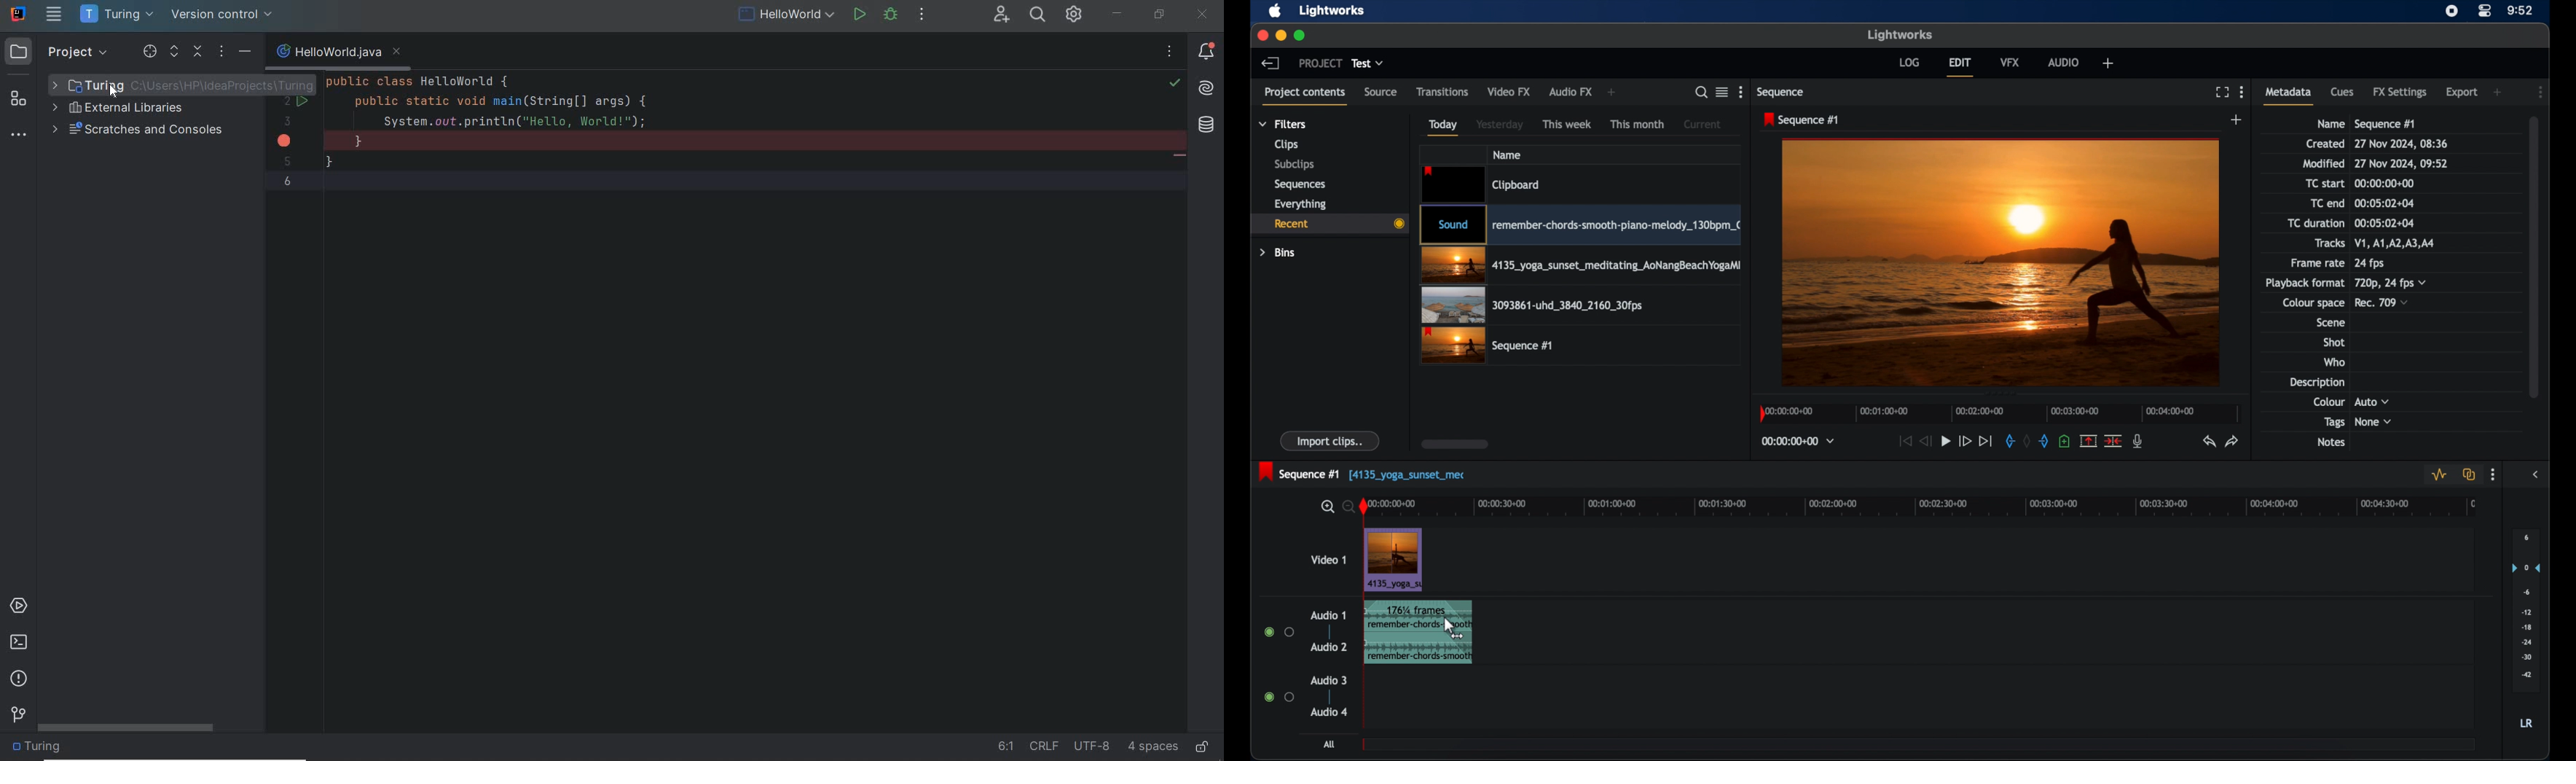 Image resolution: width=2576 pixels, height=784 pixels. What do you see at coordinates (2232, 440) in the screenshot?
I see `redo` at bounding box center [2232, 440].